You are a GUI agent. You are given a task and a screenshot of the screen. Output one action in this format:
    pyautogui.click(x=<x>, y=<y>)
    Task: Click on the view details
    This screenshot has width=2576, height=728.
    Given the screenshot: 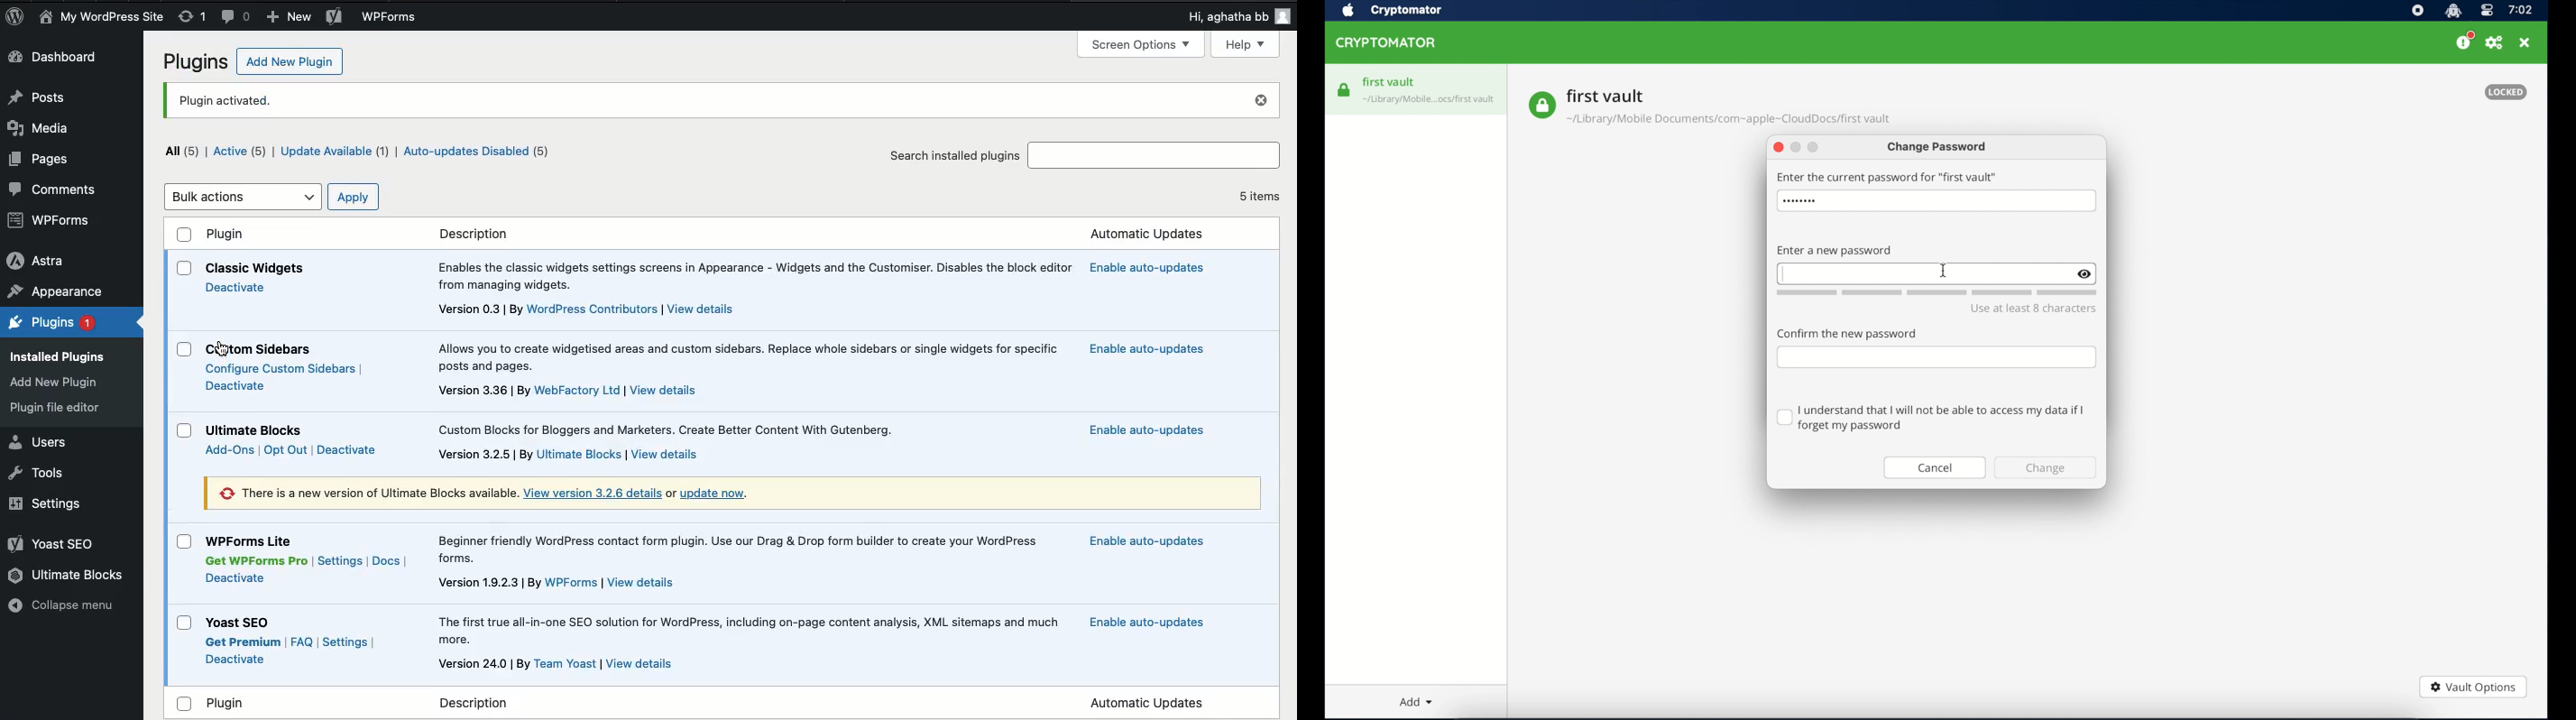 What is the action you would take?
    pyautogui.click(x=669, y=389)
    